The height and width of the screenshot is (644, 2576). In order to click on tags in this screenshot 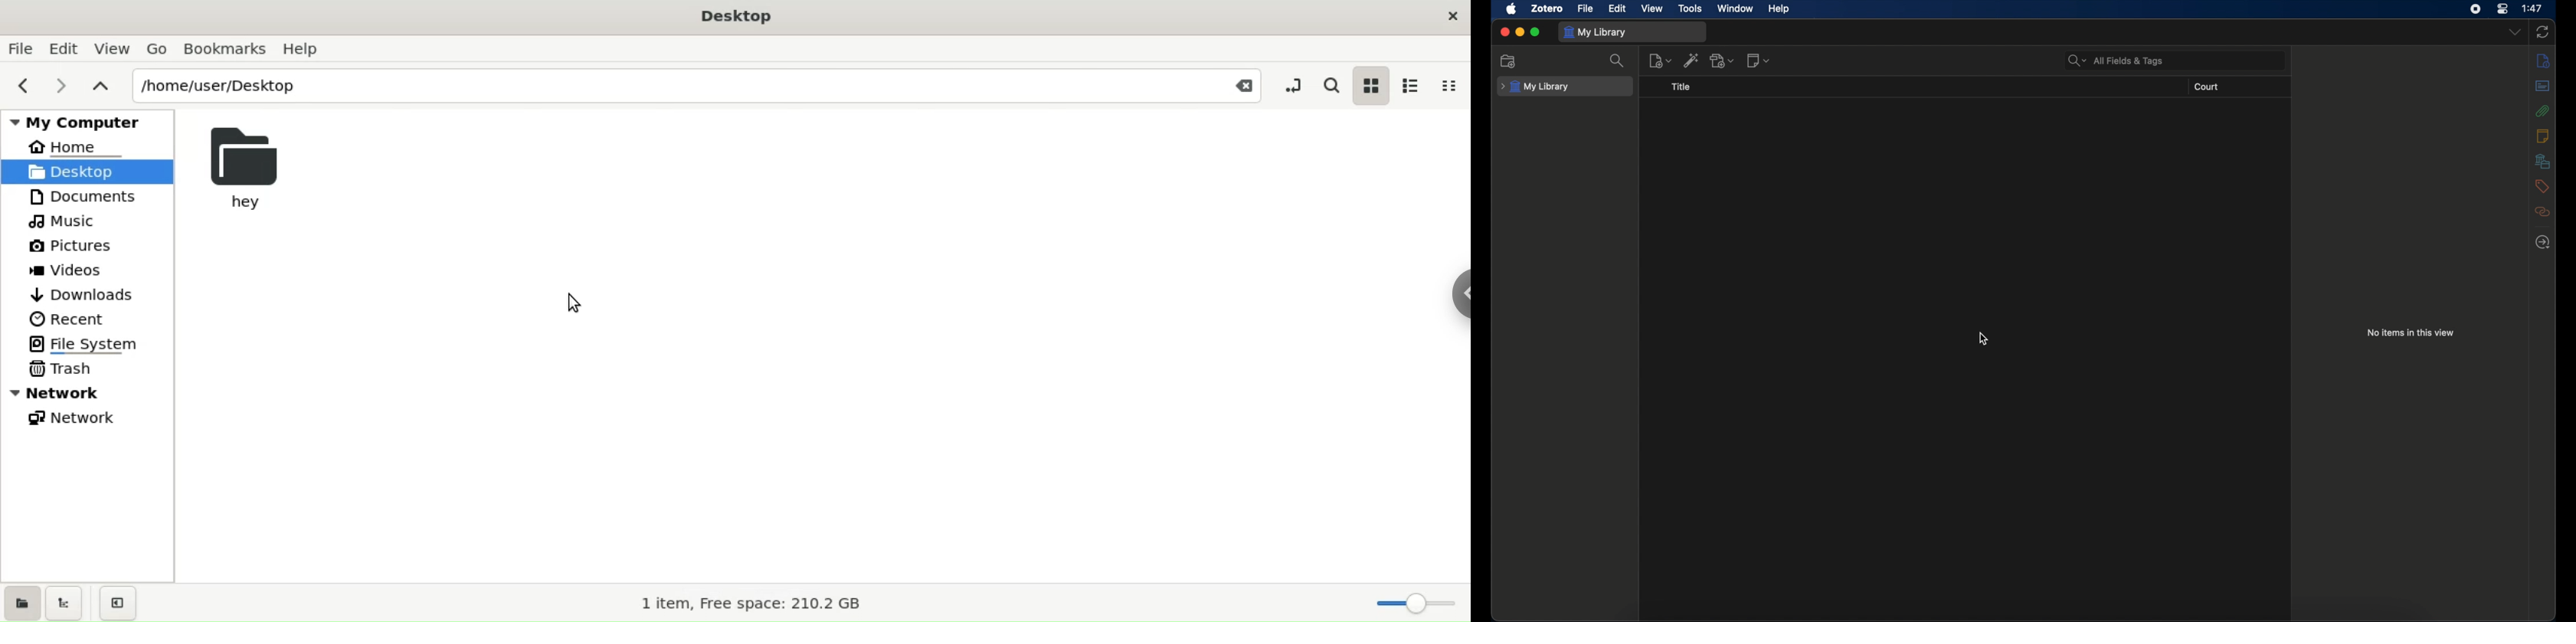, I will do `click(2542, 185)`.